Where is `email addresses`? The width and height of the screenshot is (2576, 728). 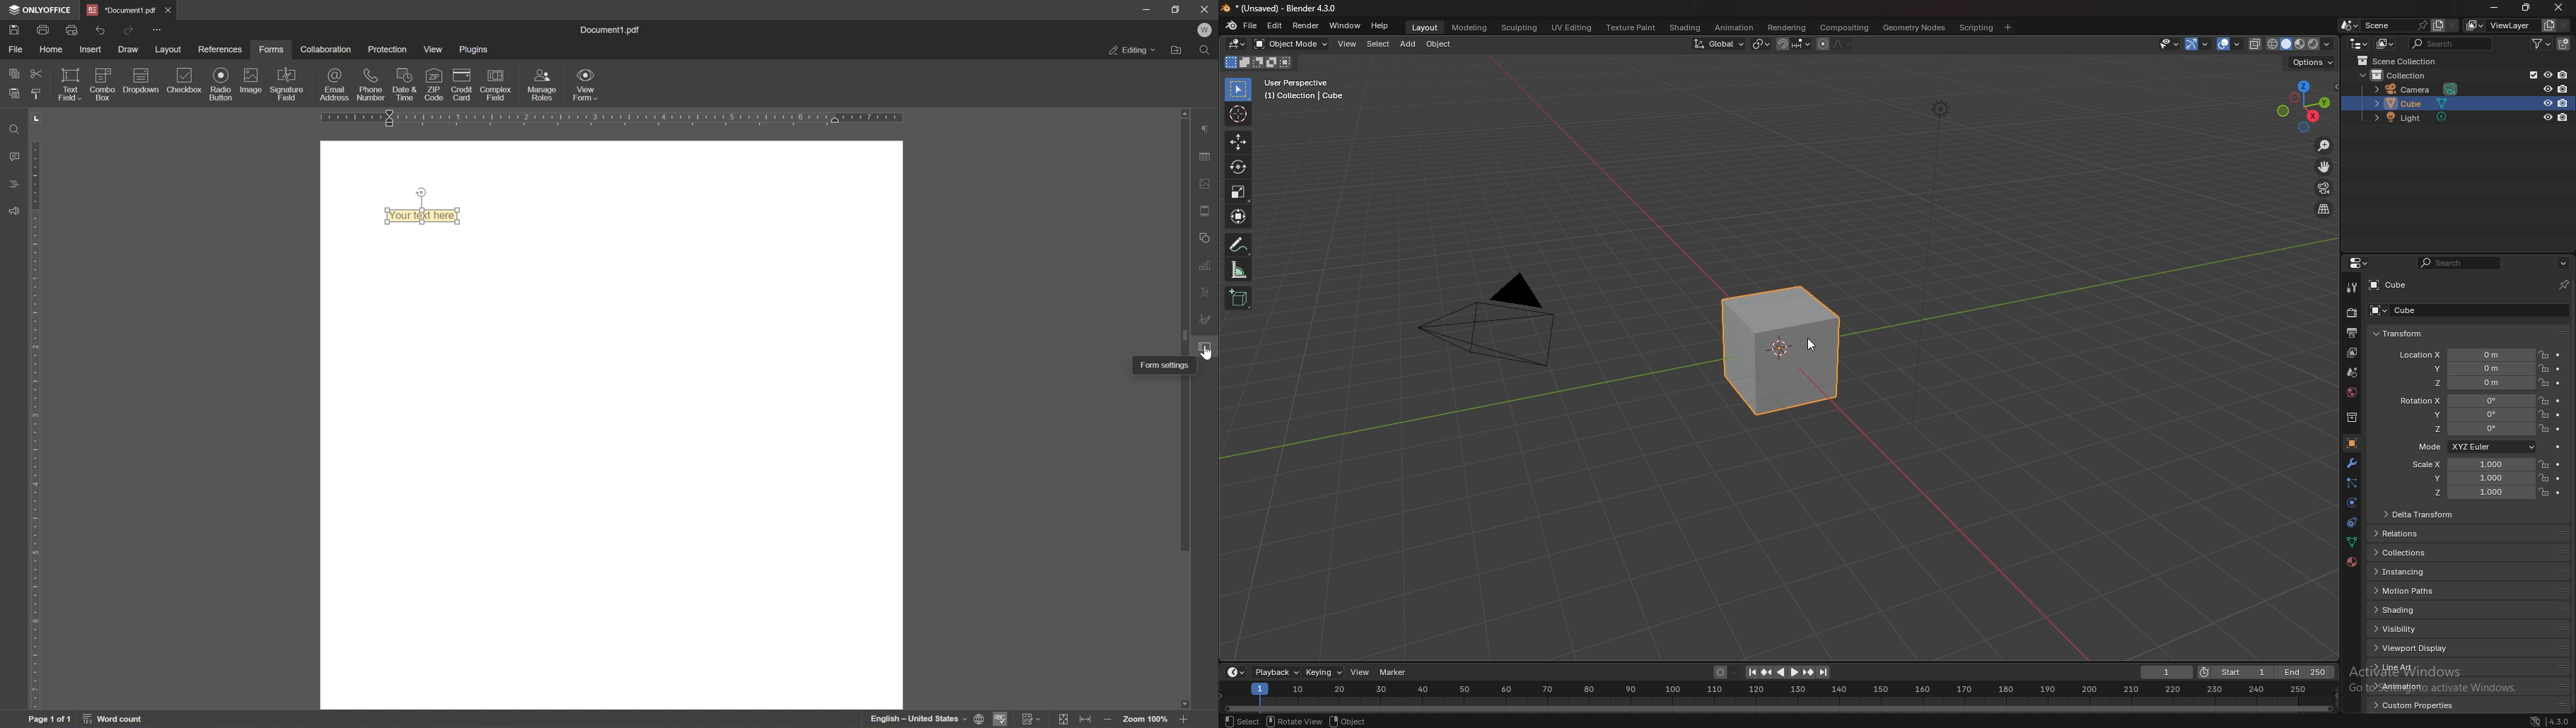 email addresses is located at coordinates (336, 85).